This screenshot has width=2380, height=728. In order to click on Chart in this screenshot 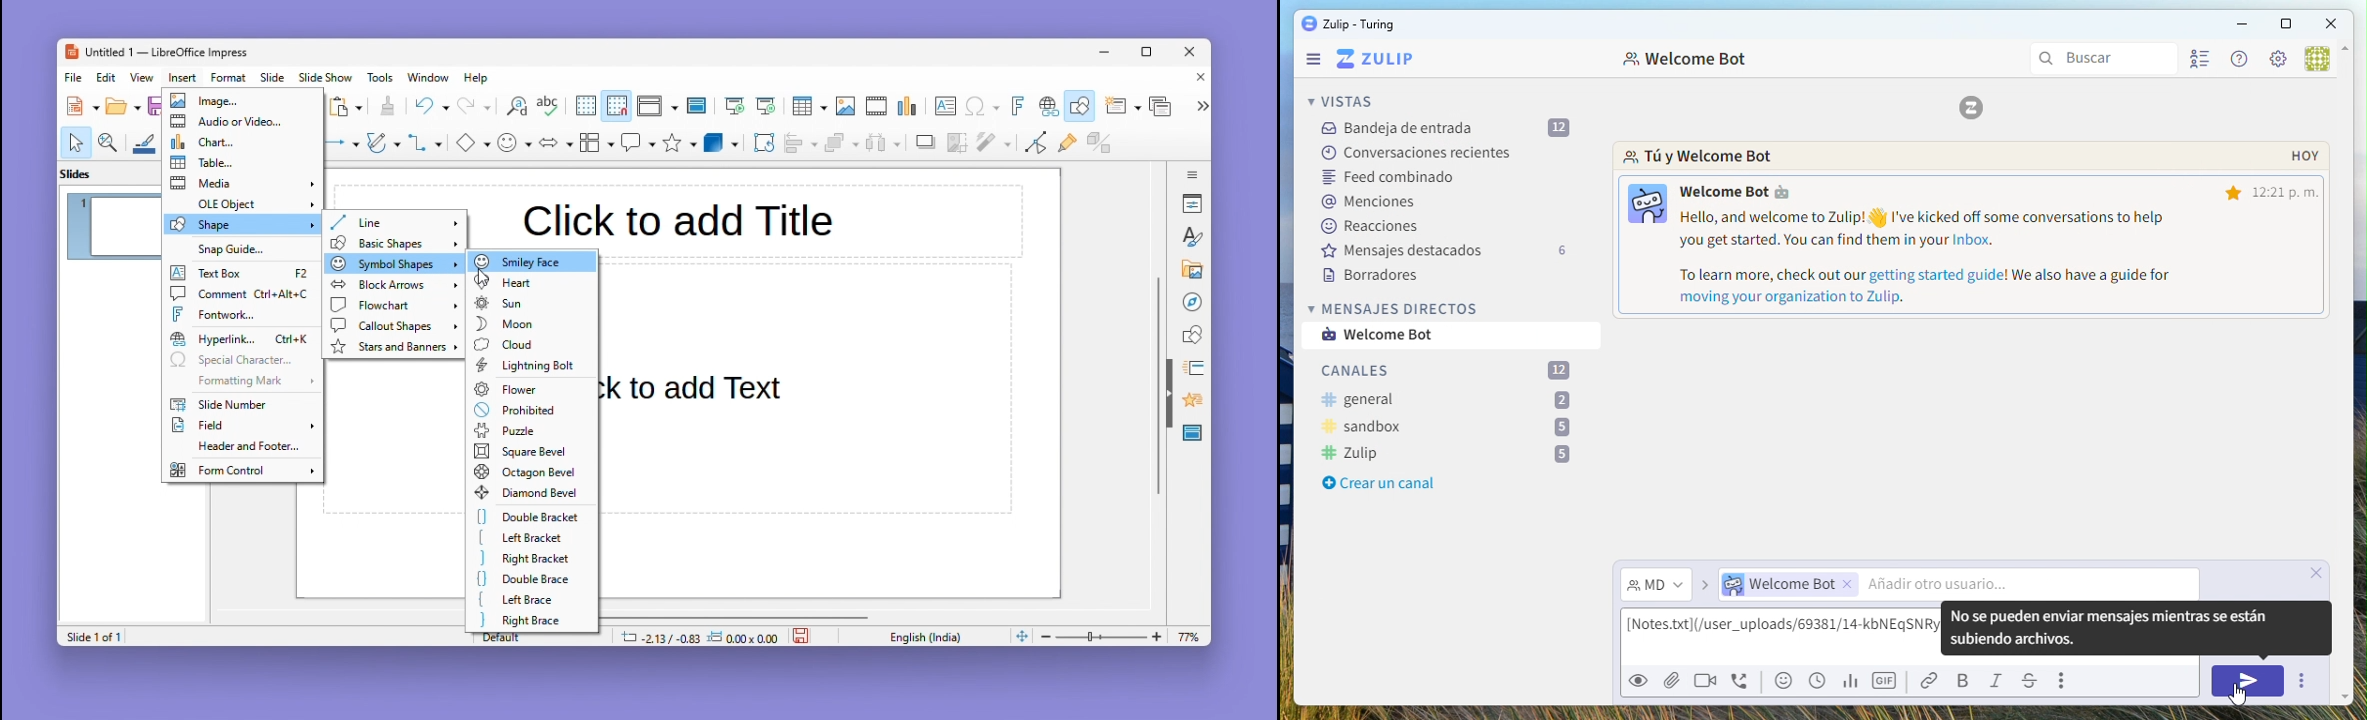, I will do `click(909, 107)`.